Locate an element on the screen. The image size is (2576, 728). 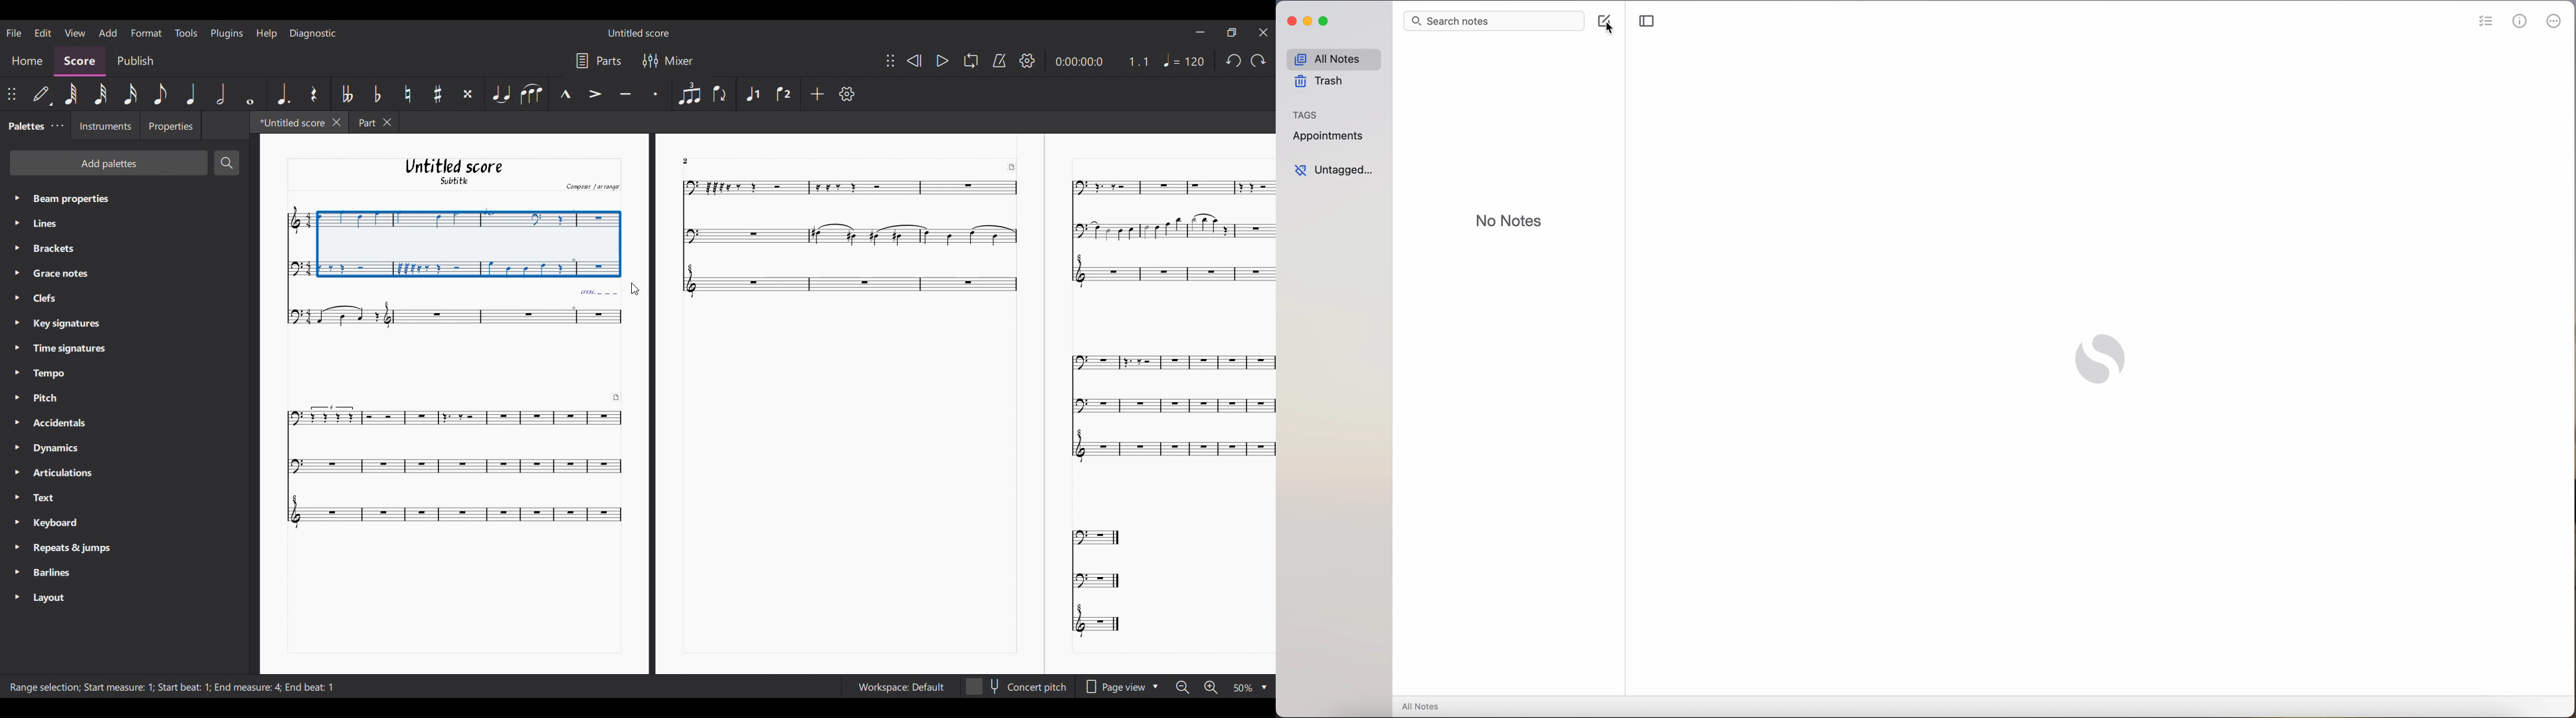
Instruments is located at coordinates (104, 126).